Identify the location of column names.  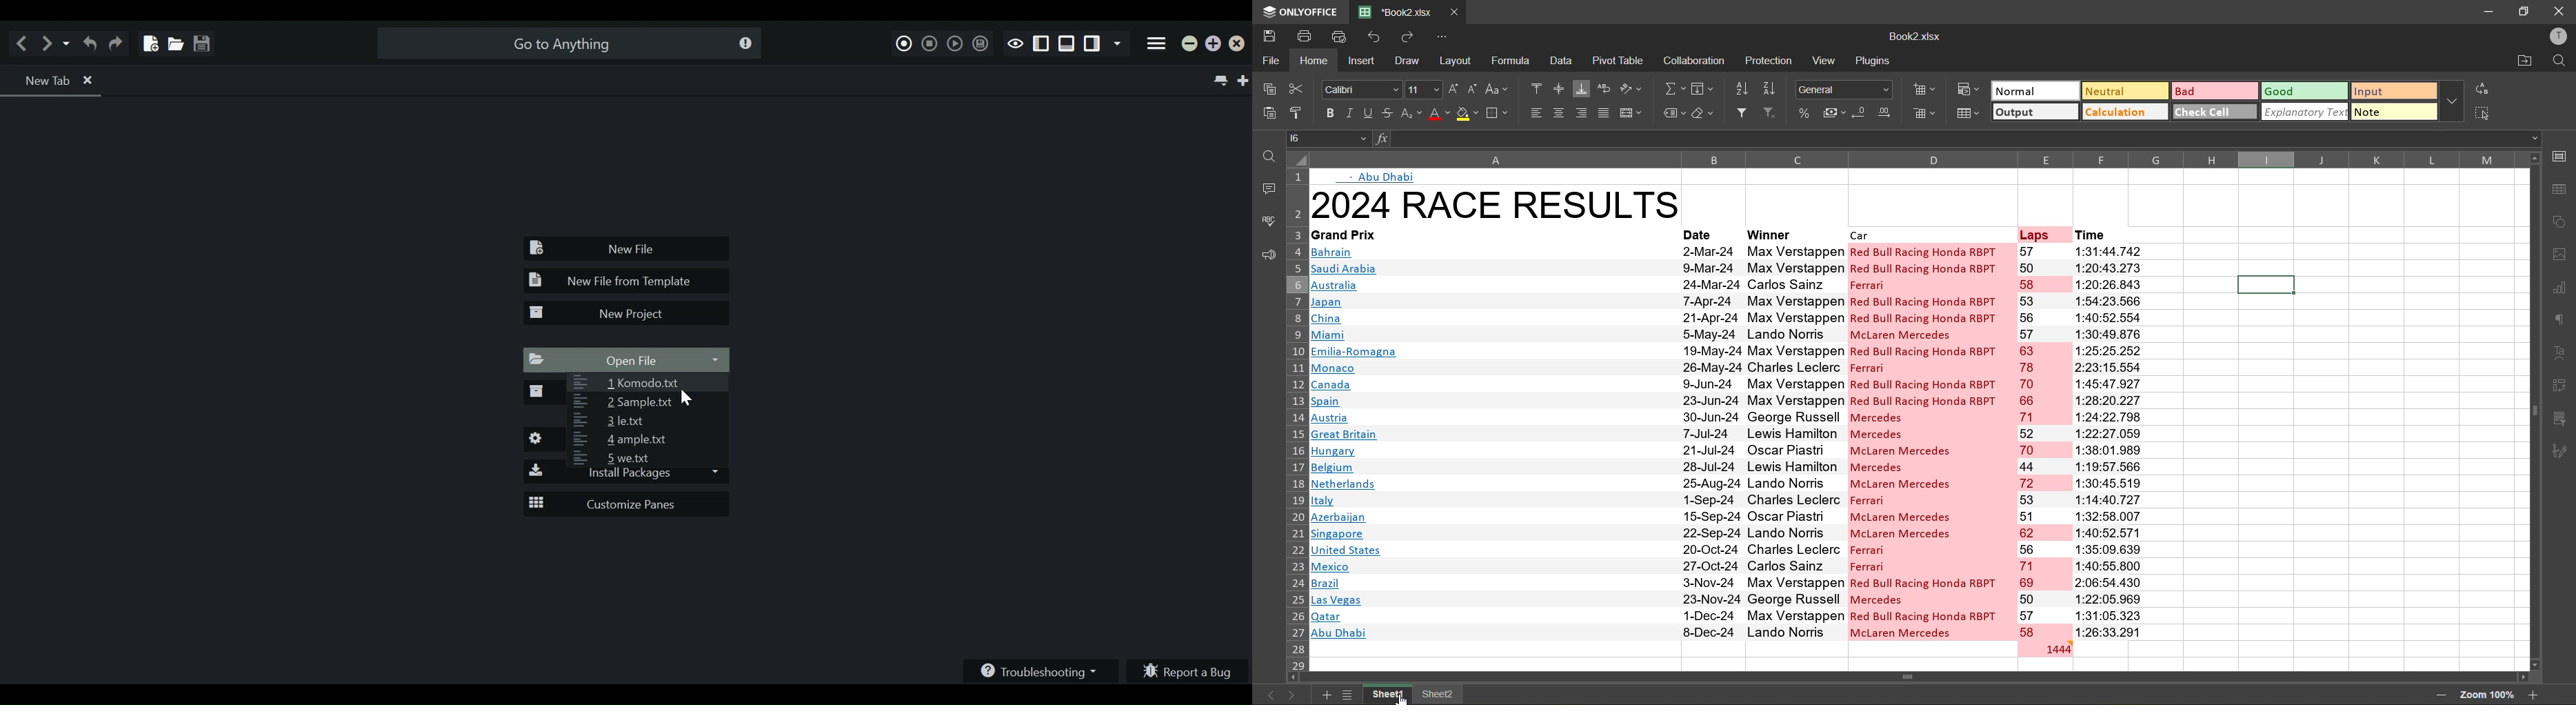
(1915, 157).